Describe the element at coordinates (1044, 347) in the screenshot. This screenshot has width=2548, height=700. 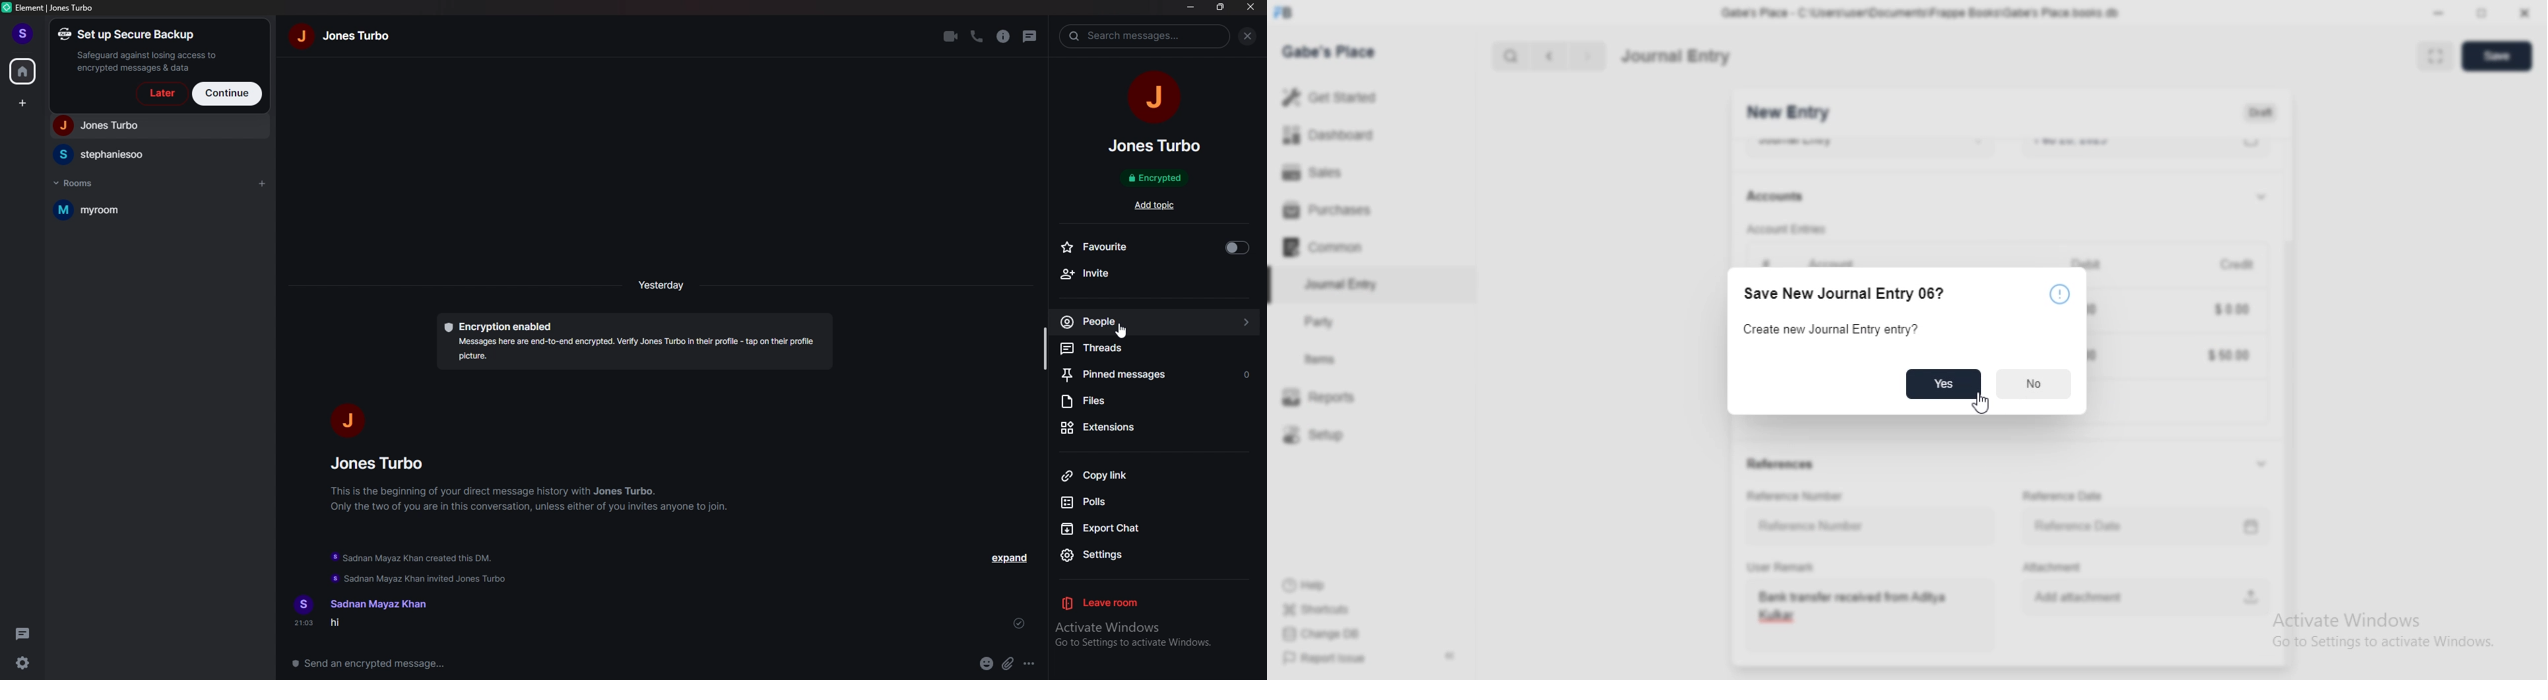
I see `resize bar` at that location.